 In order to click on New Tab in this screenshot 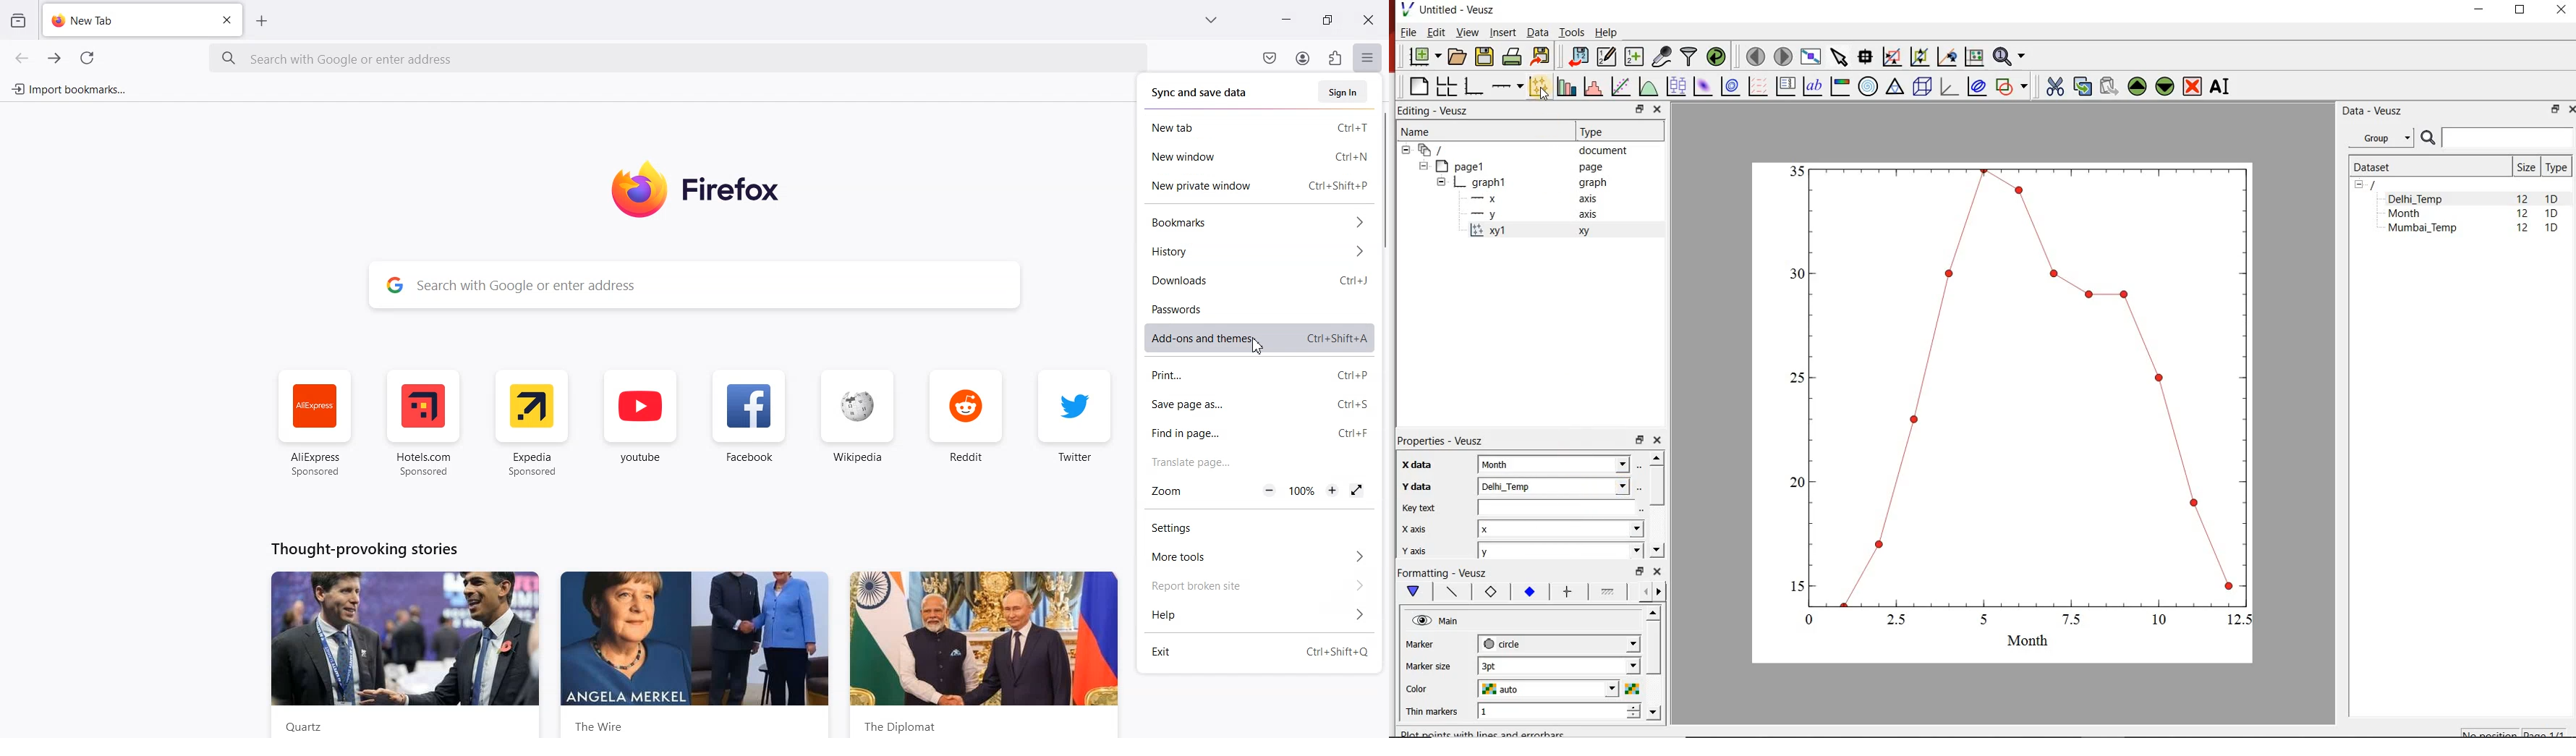, I will do `click(129, 17)`.